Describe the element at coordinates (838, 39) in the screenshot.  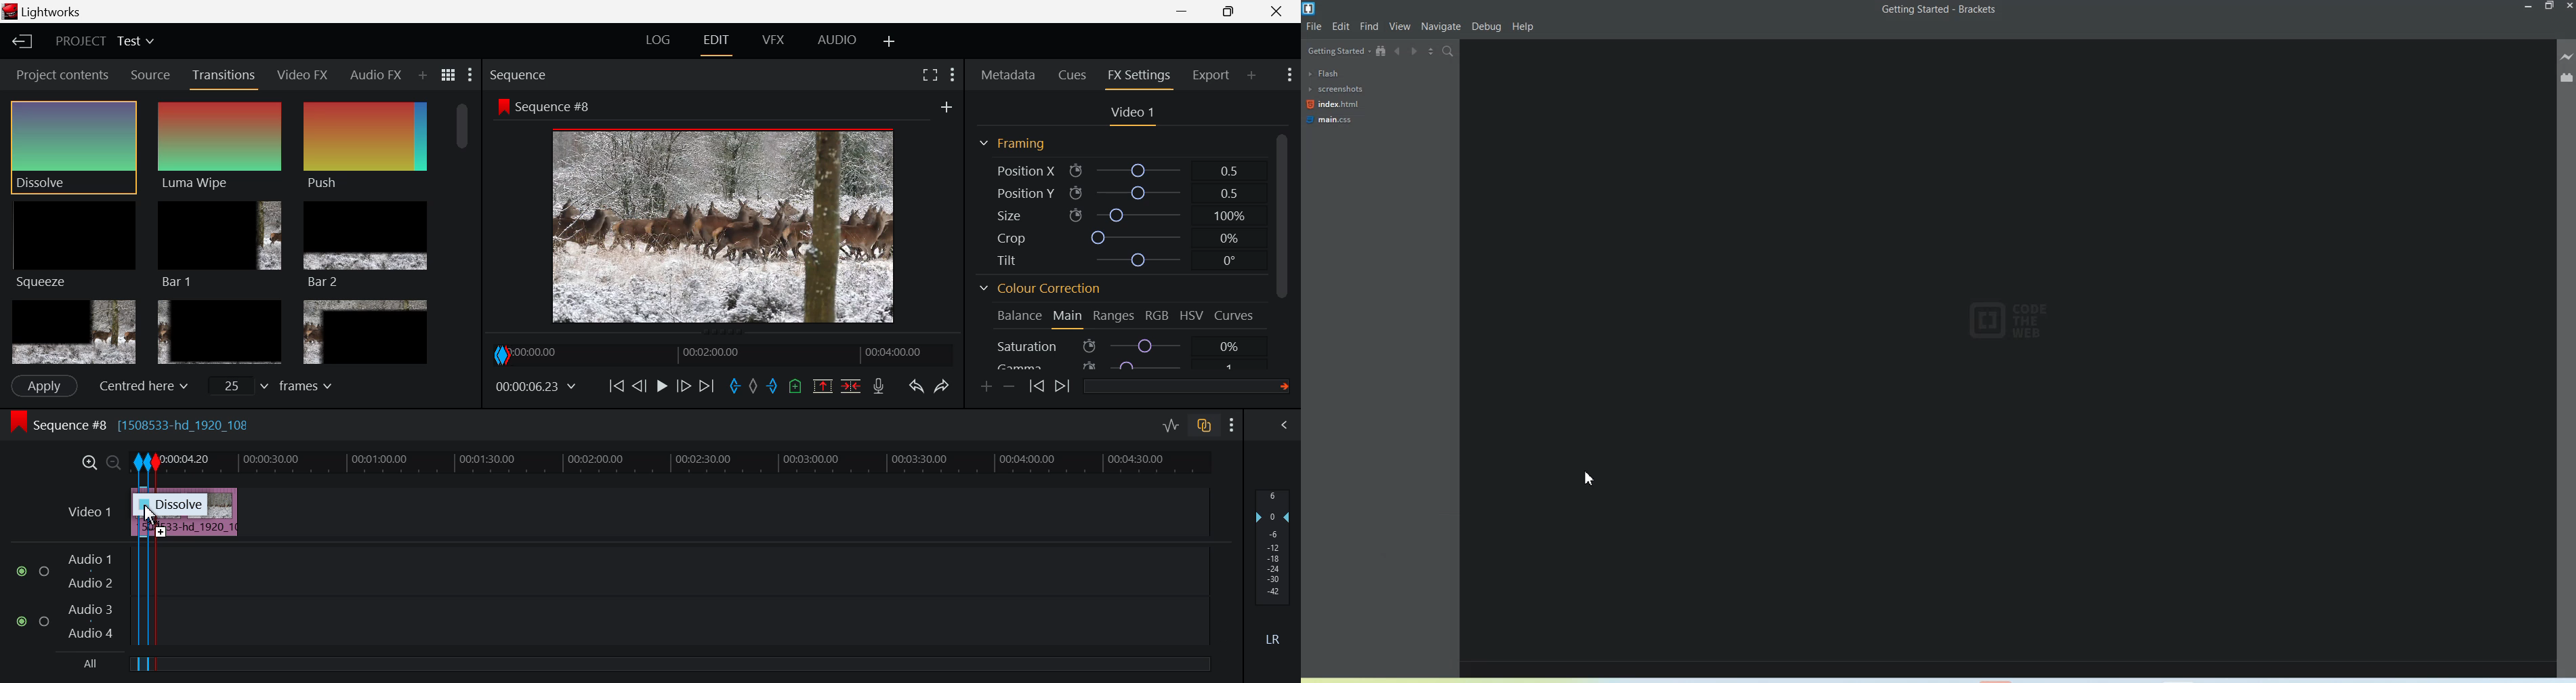
I see `AUDIO` at that location.